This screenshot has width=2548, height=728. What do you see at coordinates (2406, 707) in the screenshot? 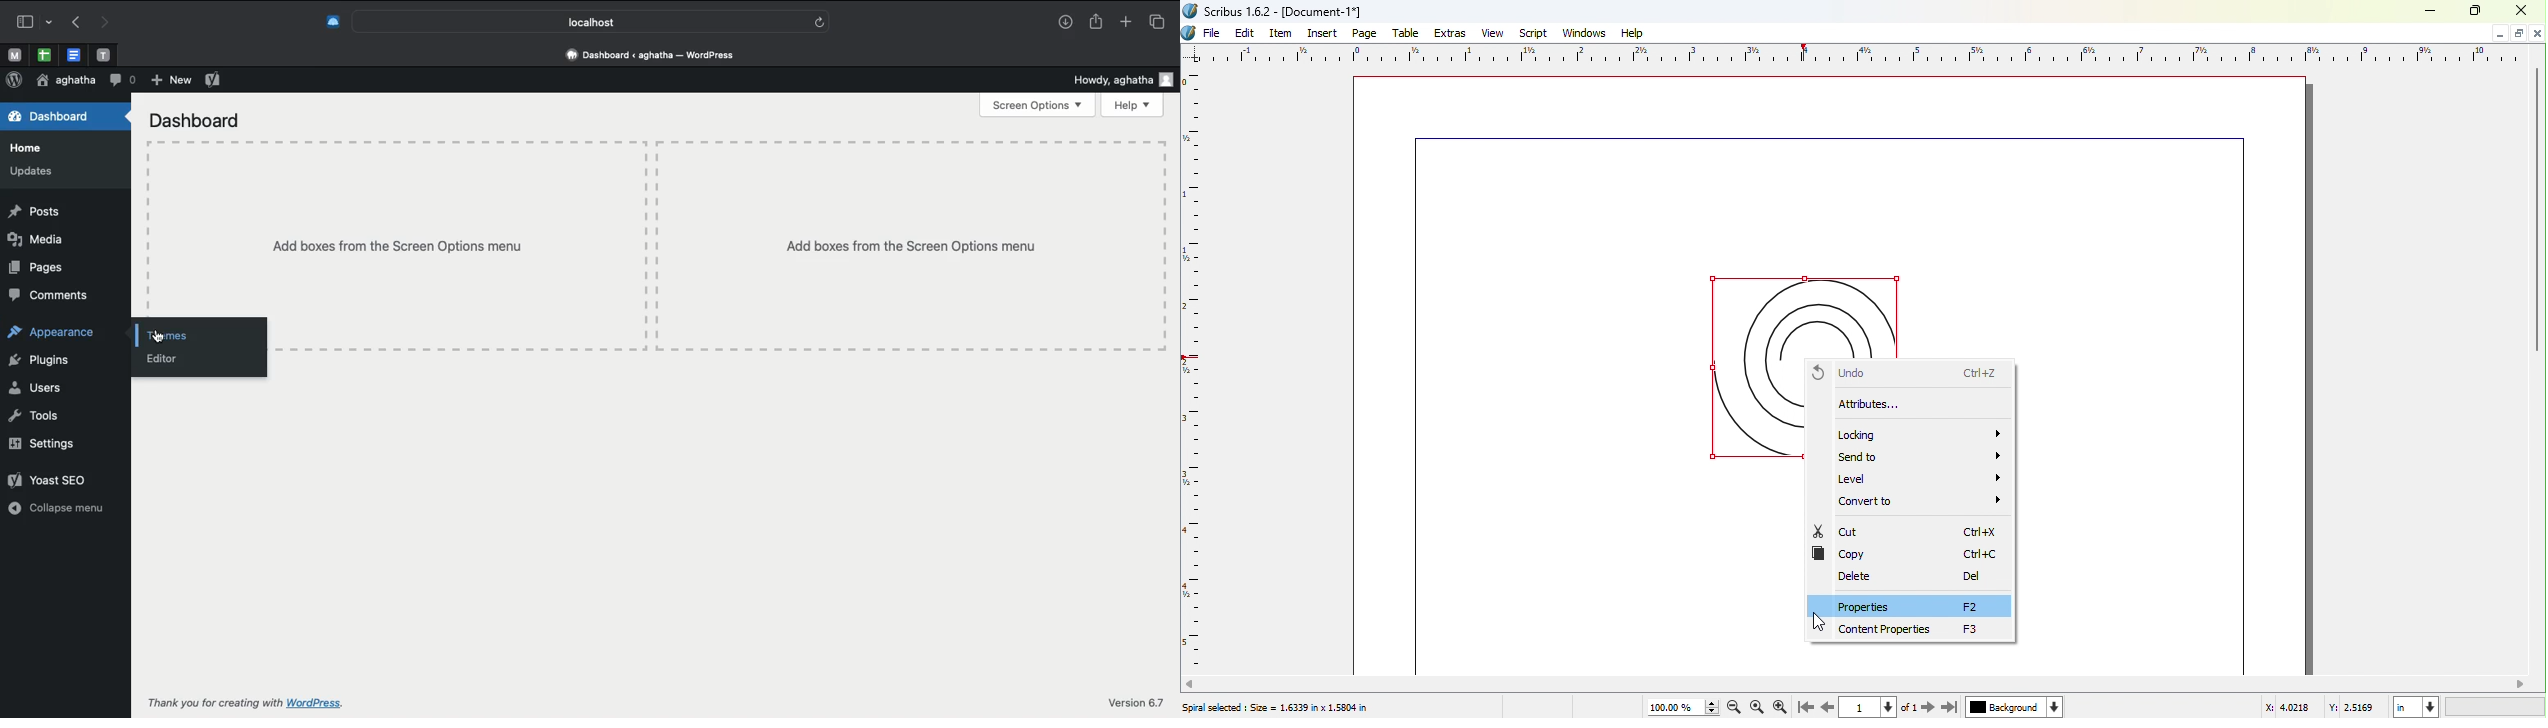
I see `Select the current unit` at bounding box center [2406, 707].